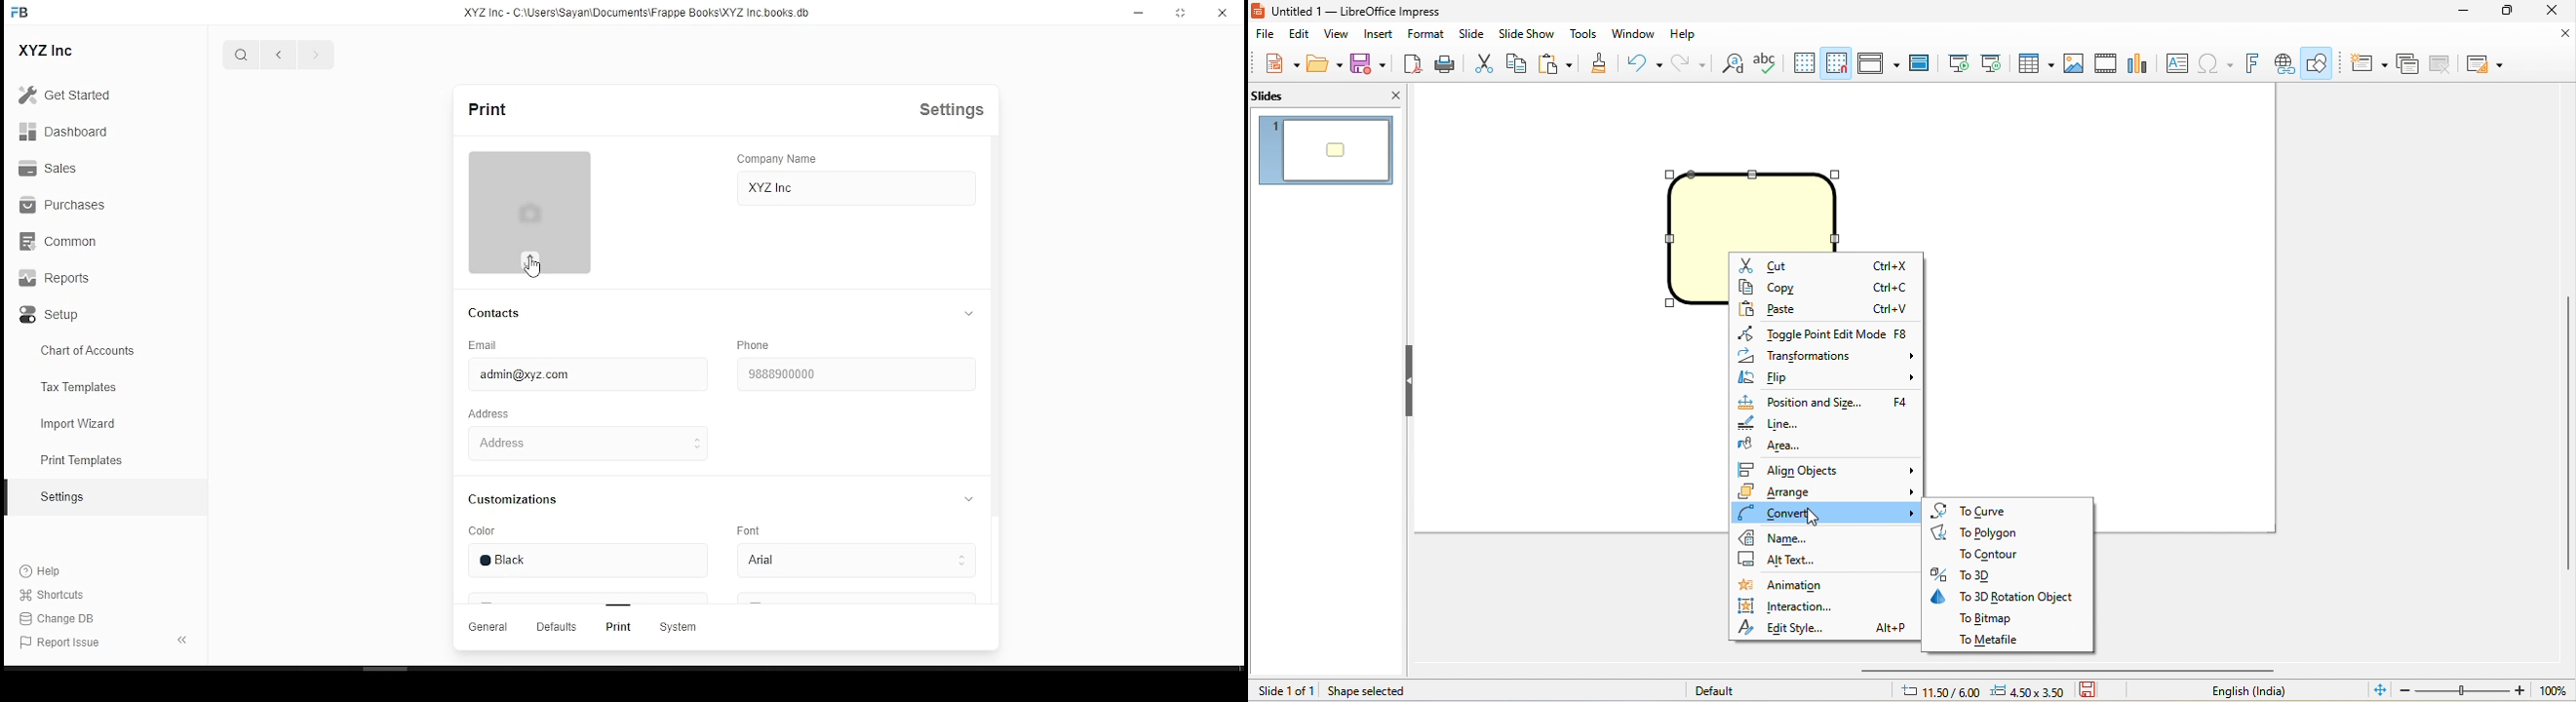 The height and width of the screenshot is (728, 2576). Describe the element at coordinates (1139, 13) in the screenshot. I see `minimize` at that location.